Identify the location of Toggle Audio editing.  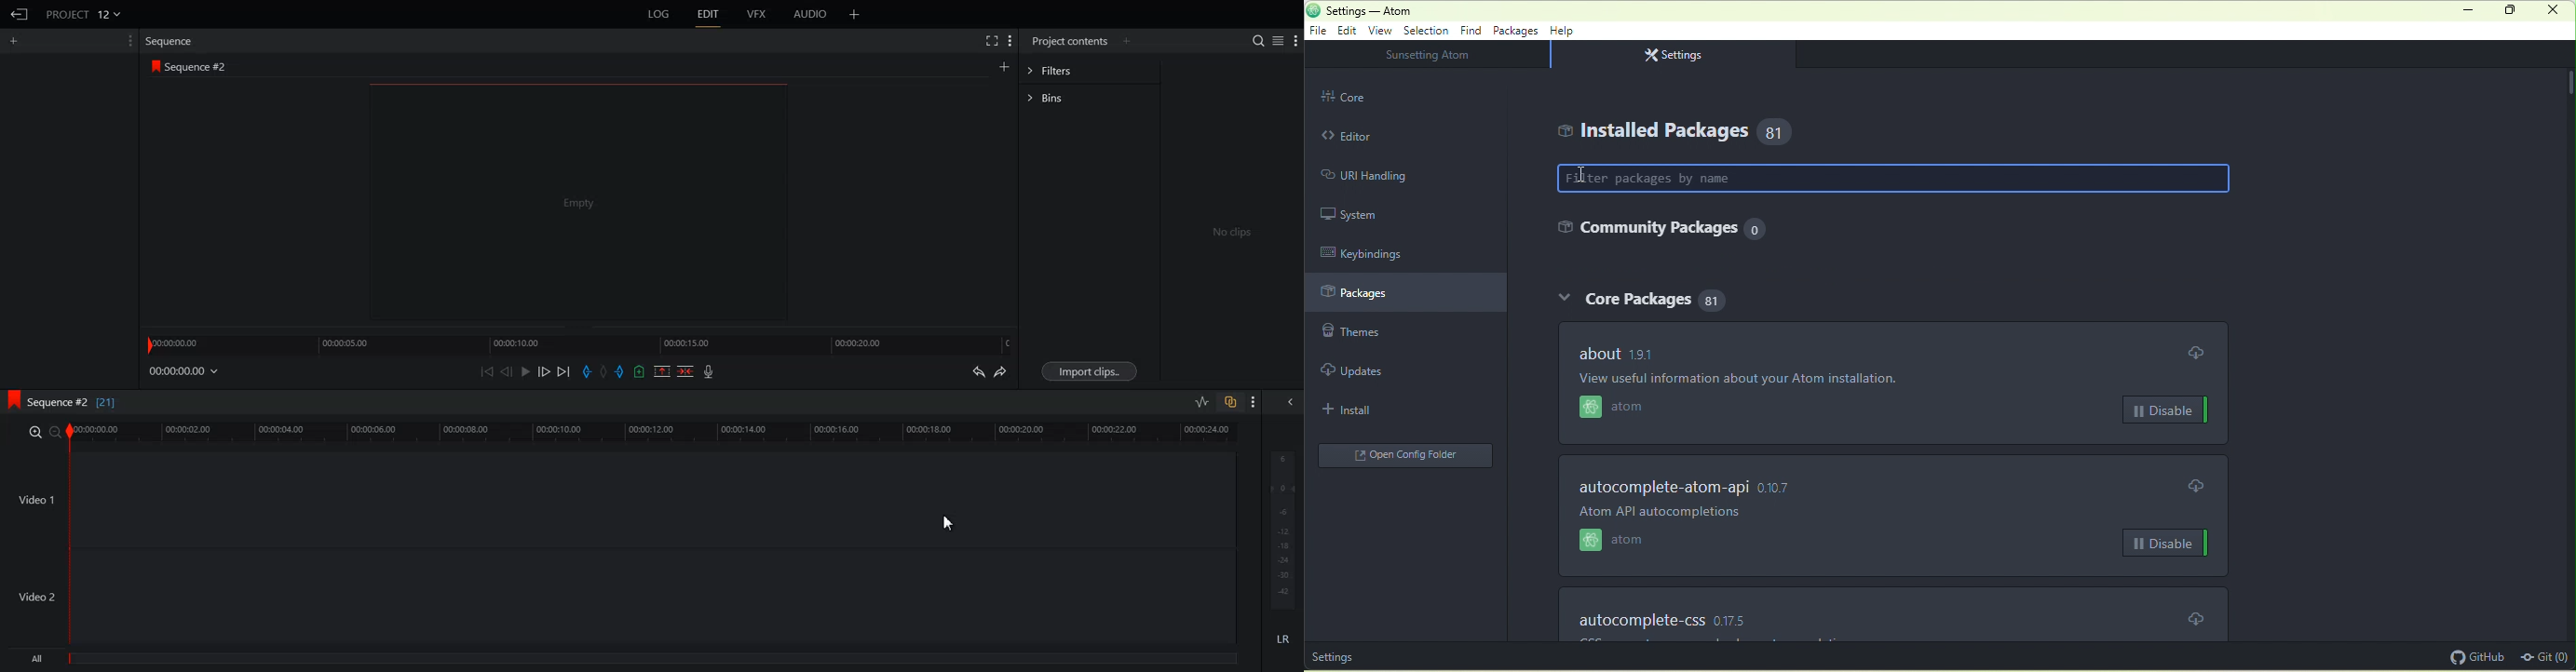
(1203, 401).